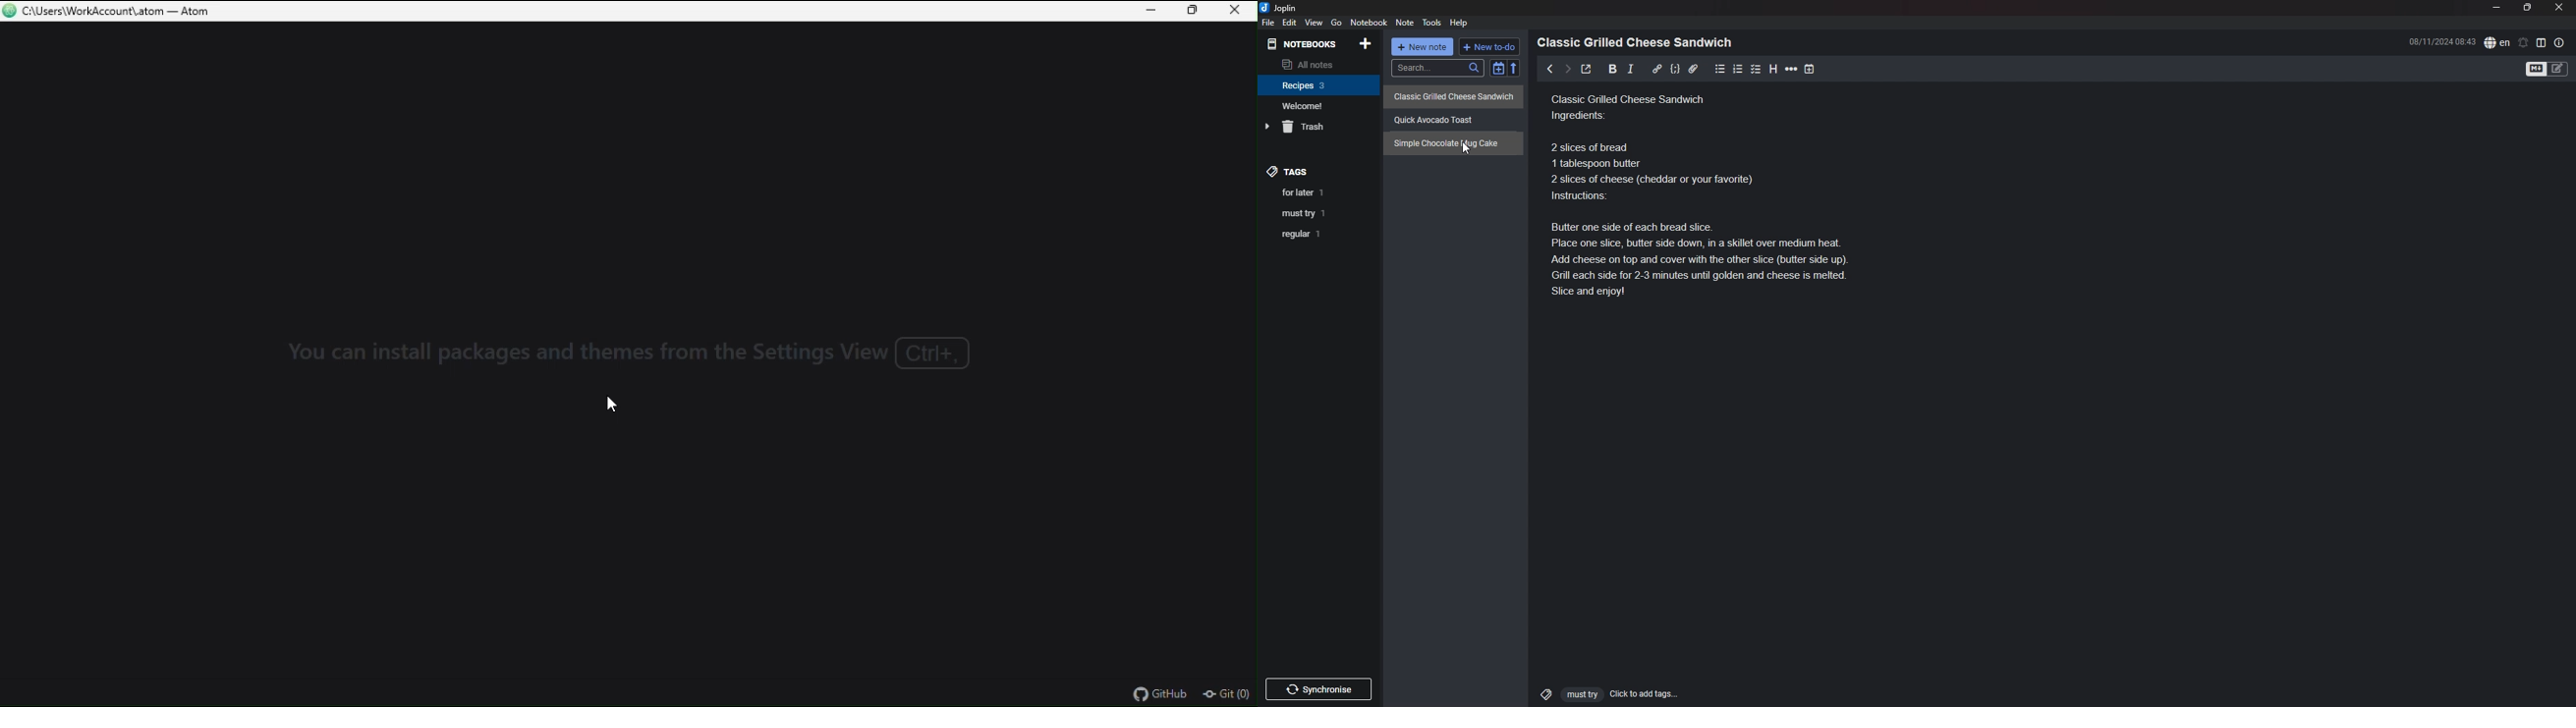 This screenshot has width=2576, height=728. Describe the element at coordinates (1437, 68) in the screenshot. I see `search` at that location.